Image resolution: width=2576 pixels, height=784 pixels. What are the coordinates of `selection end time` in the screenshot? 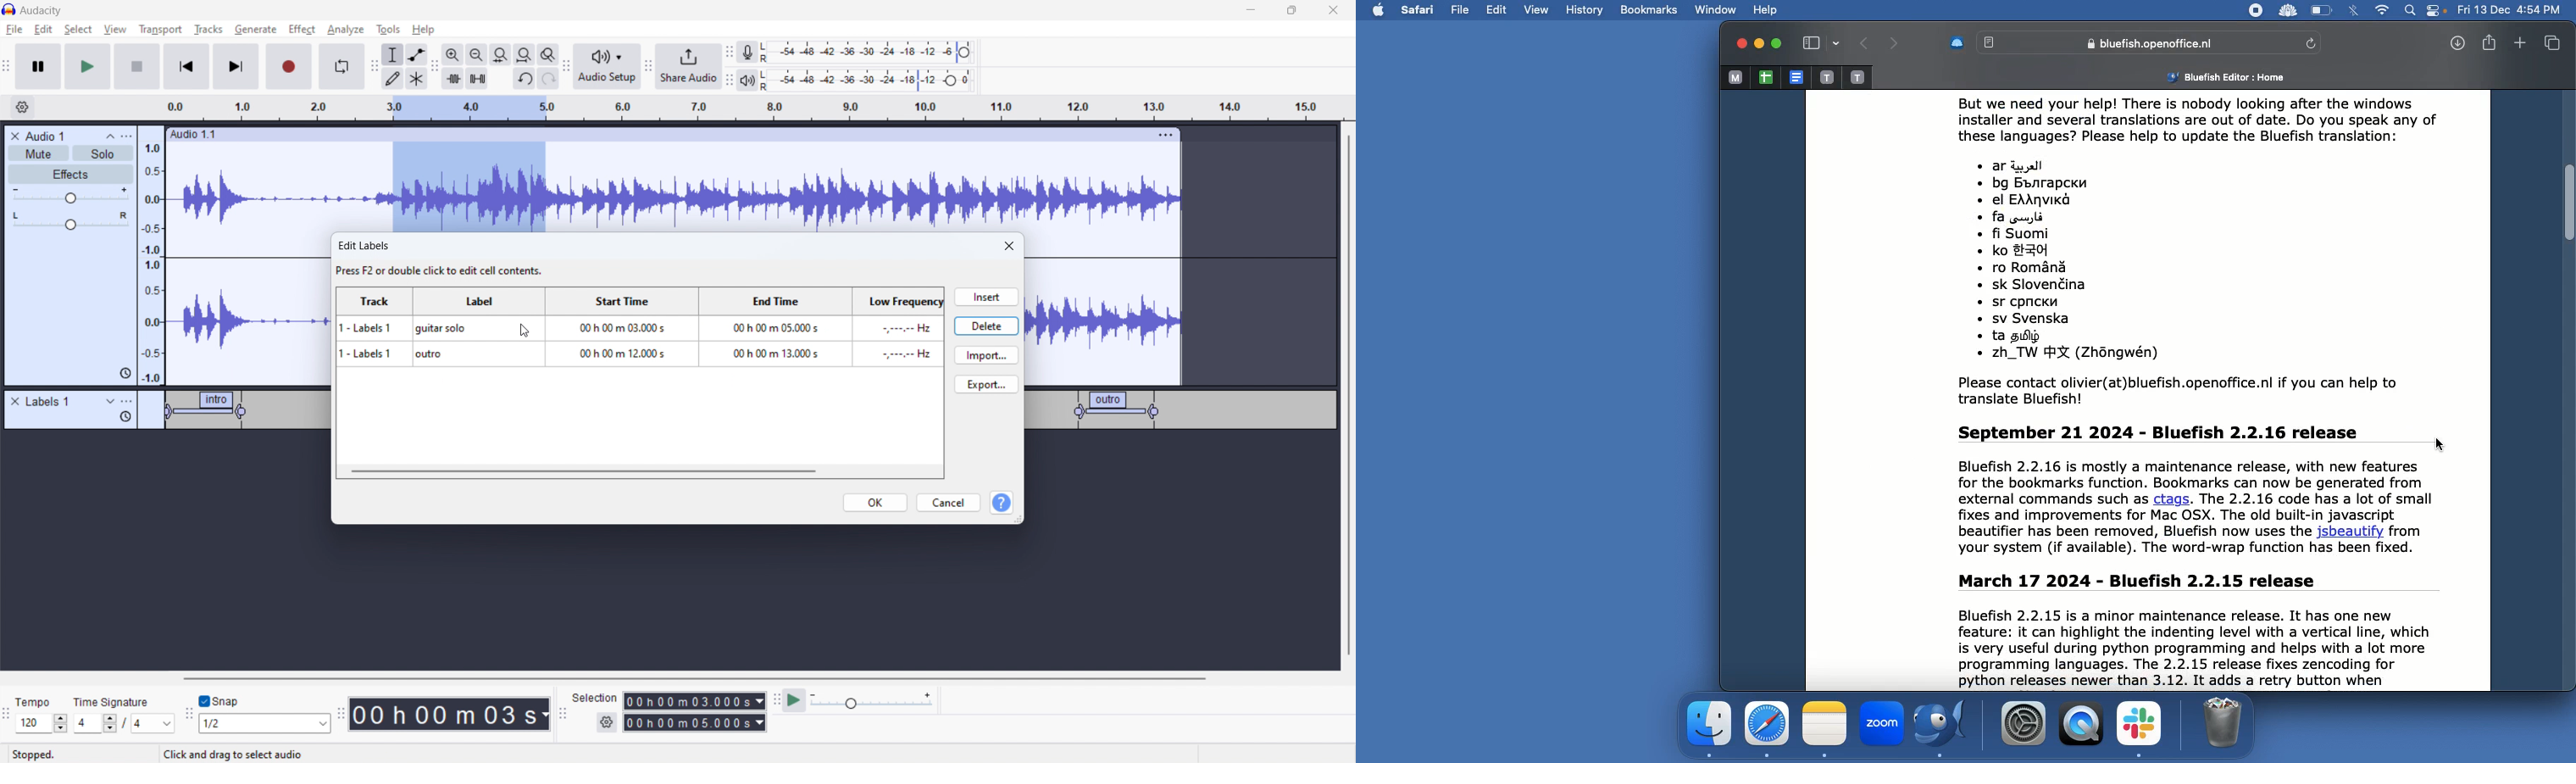 It's located at (696, 723).